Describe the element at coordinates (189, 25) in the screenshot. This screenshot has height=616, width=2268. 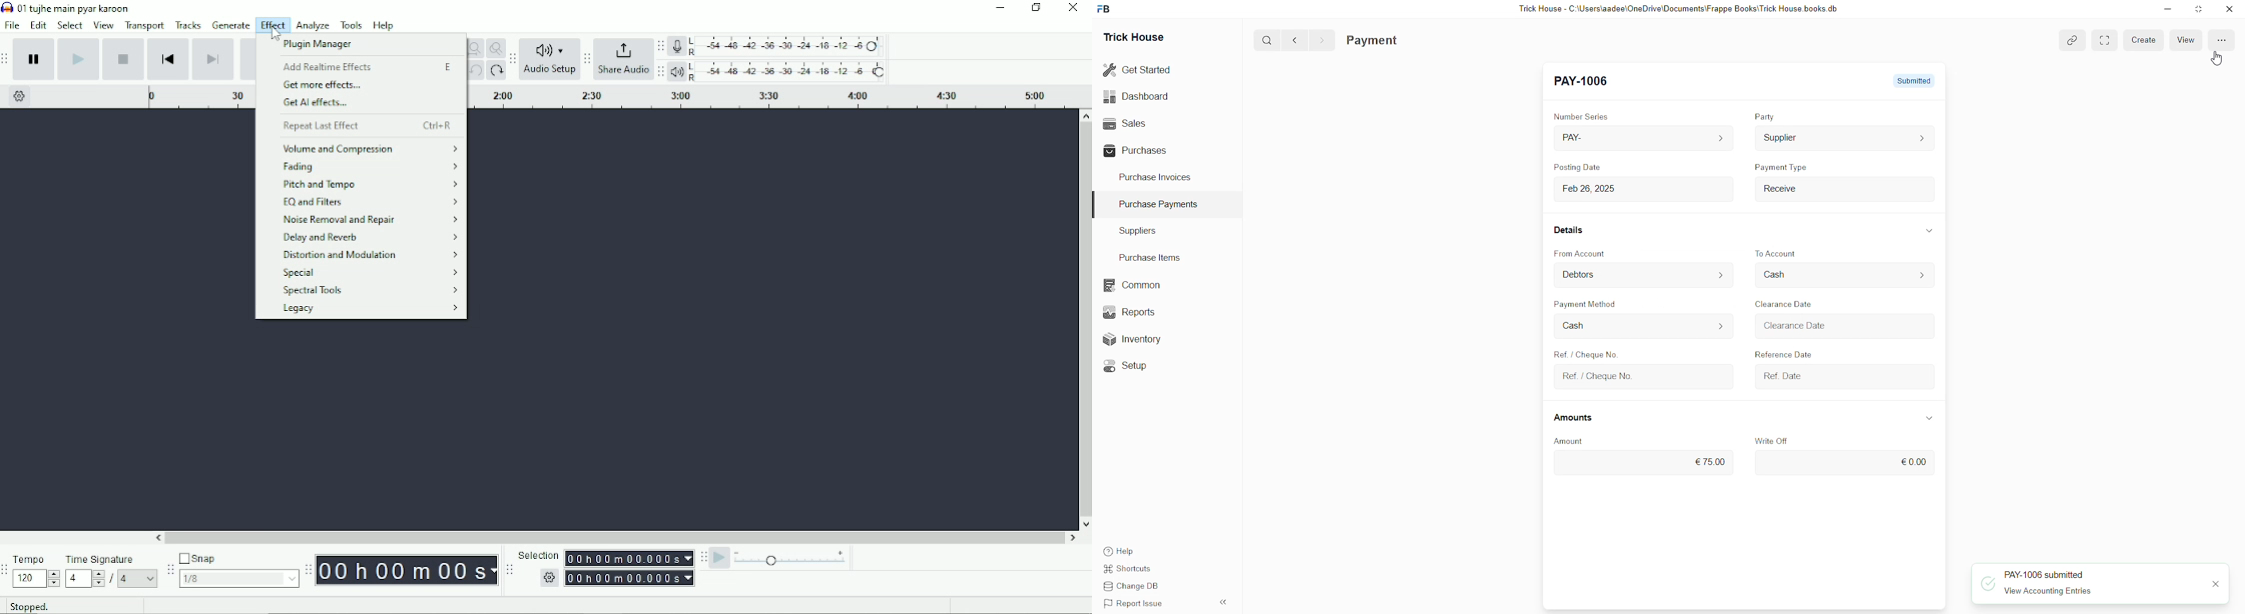
I see `Tracks` at that location.